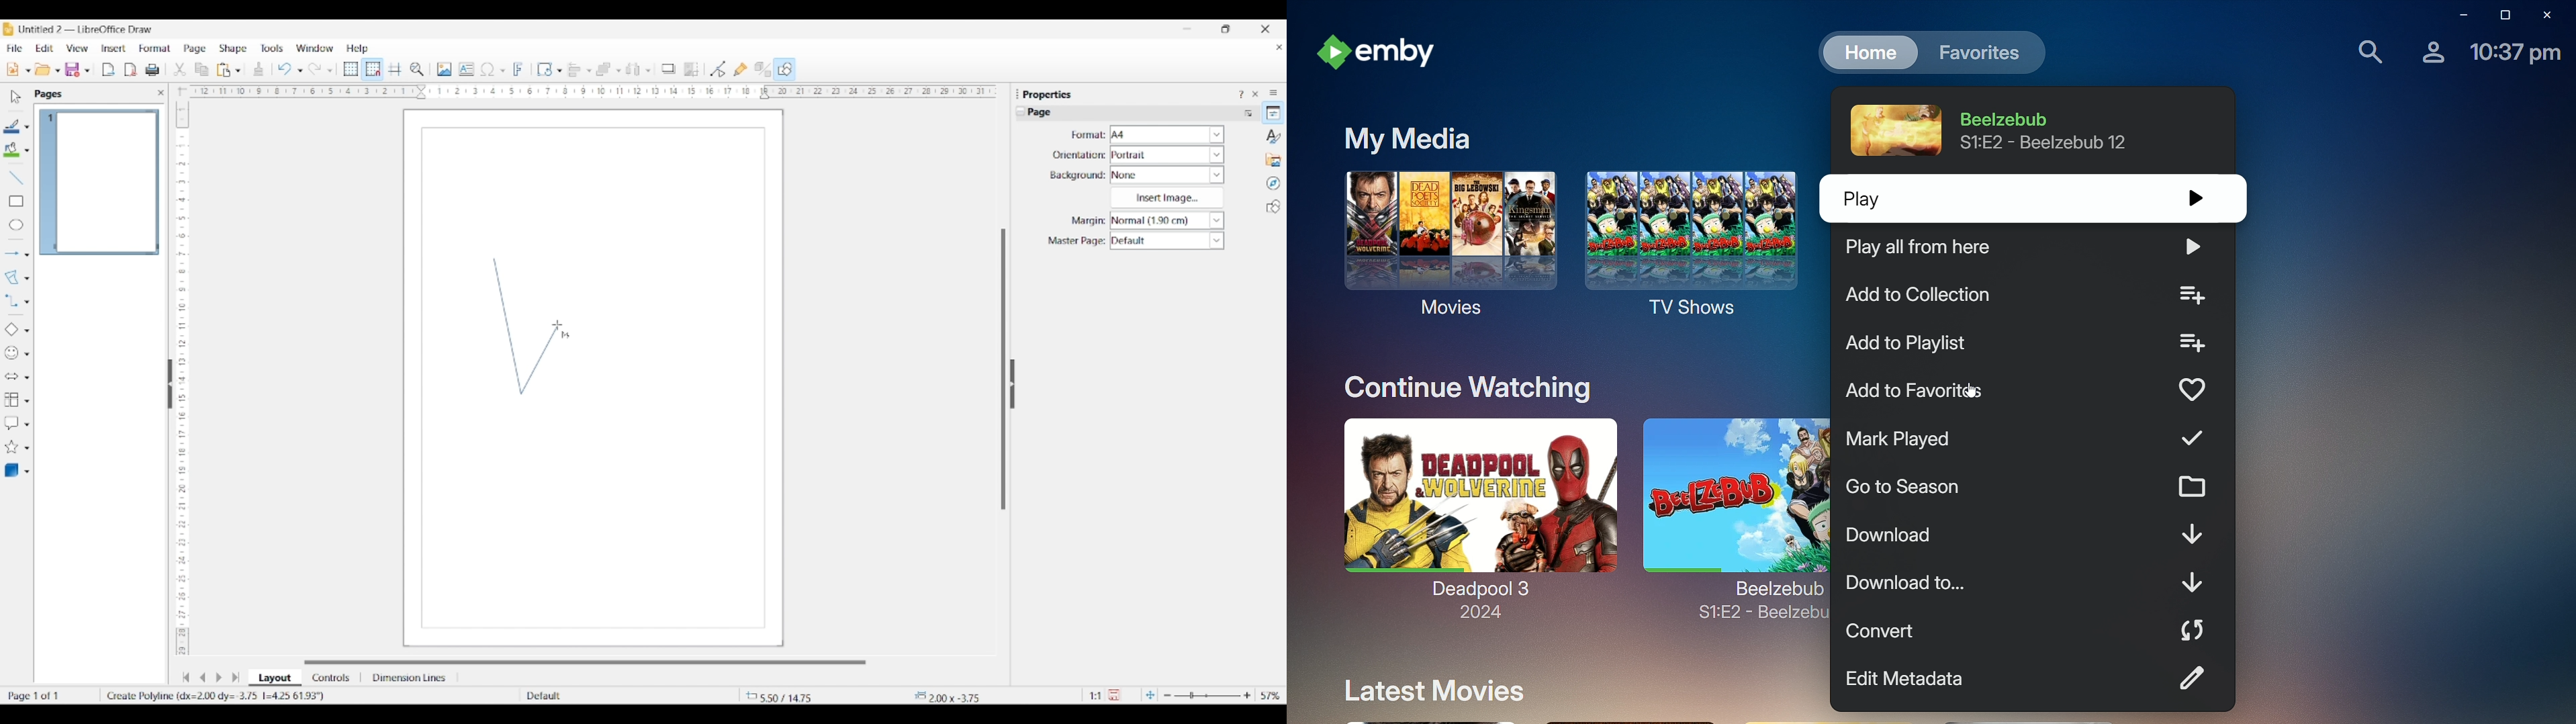  What do you see at coordinates (27, 401) in the screenshot?
I see `Flowchart options` at bounding box center [27, 401].